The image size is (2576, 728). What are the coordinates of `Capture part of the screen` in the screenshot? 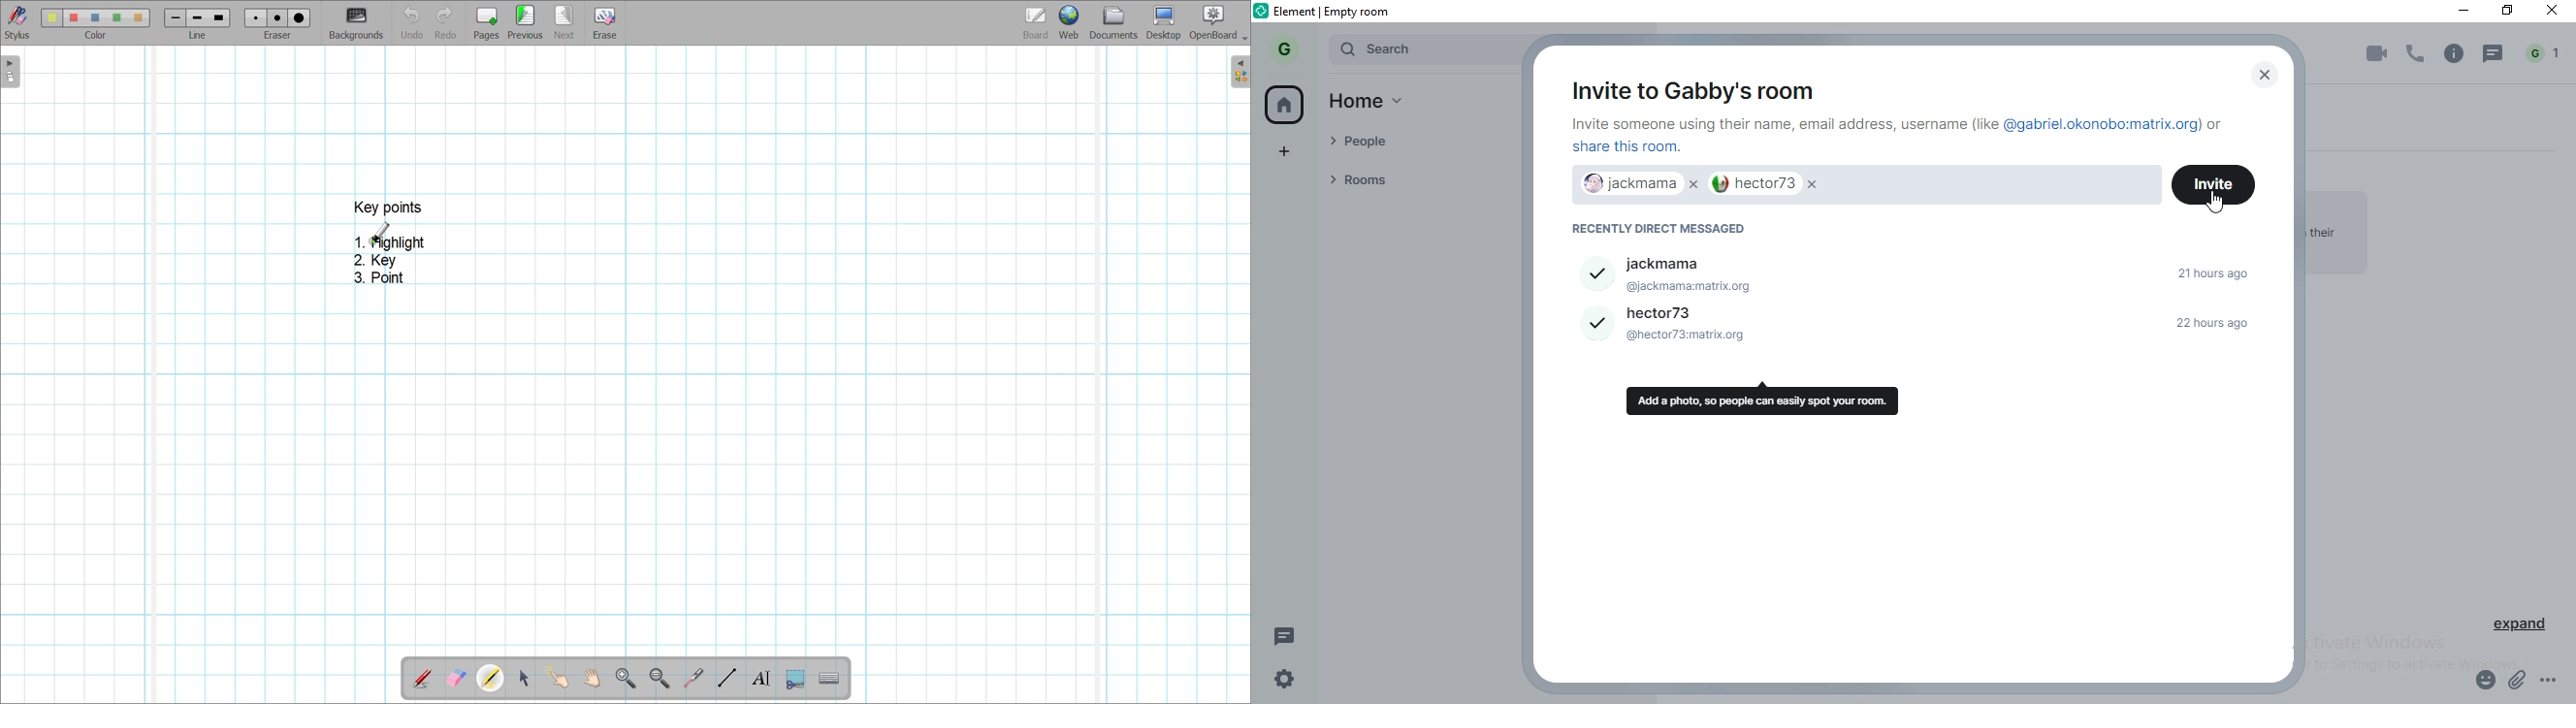 It's located at (796, 680).